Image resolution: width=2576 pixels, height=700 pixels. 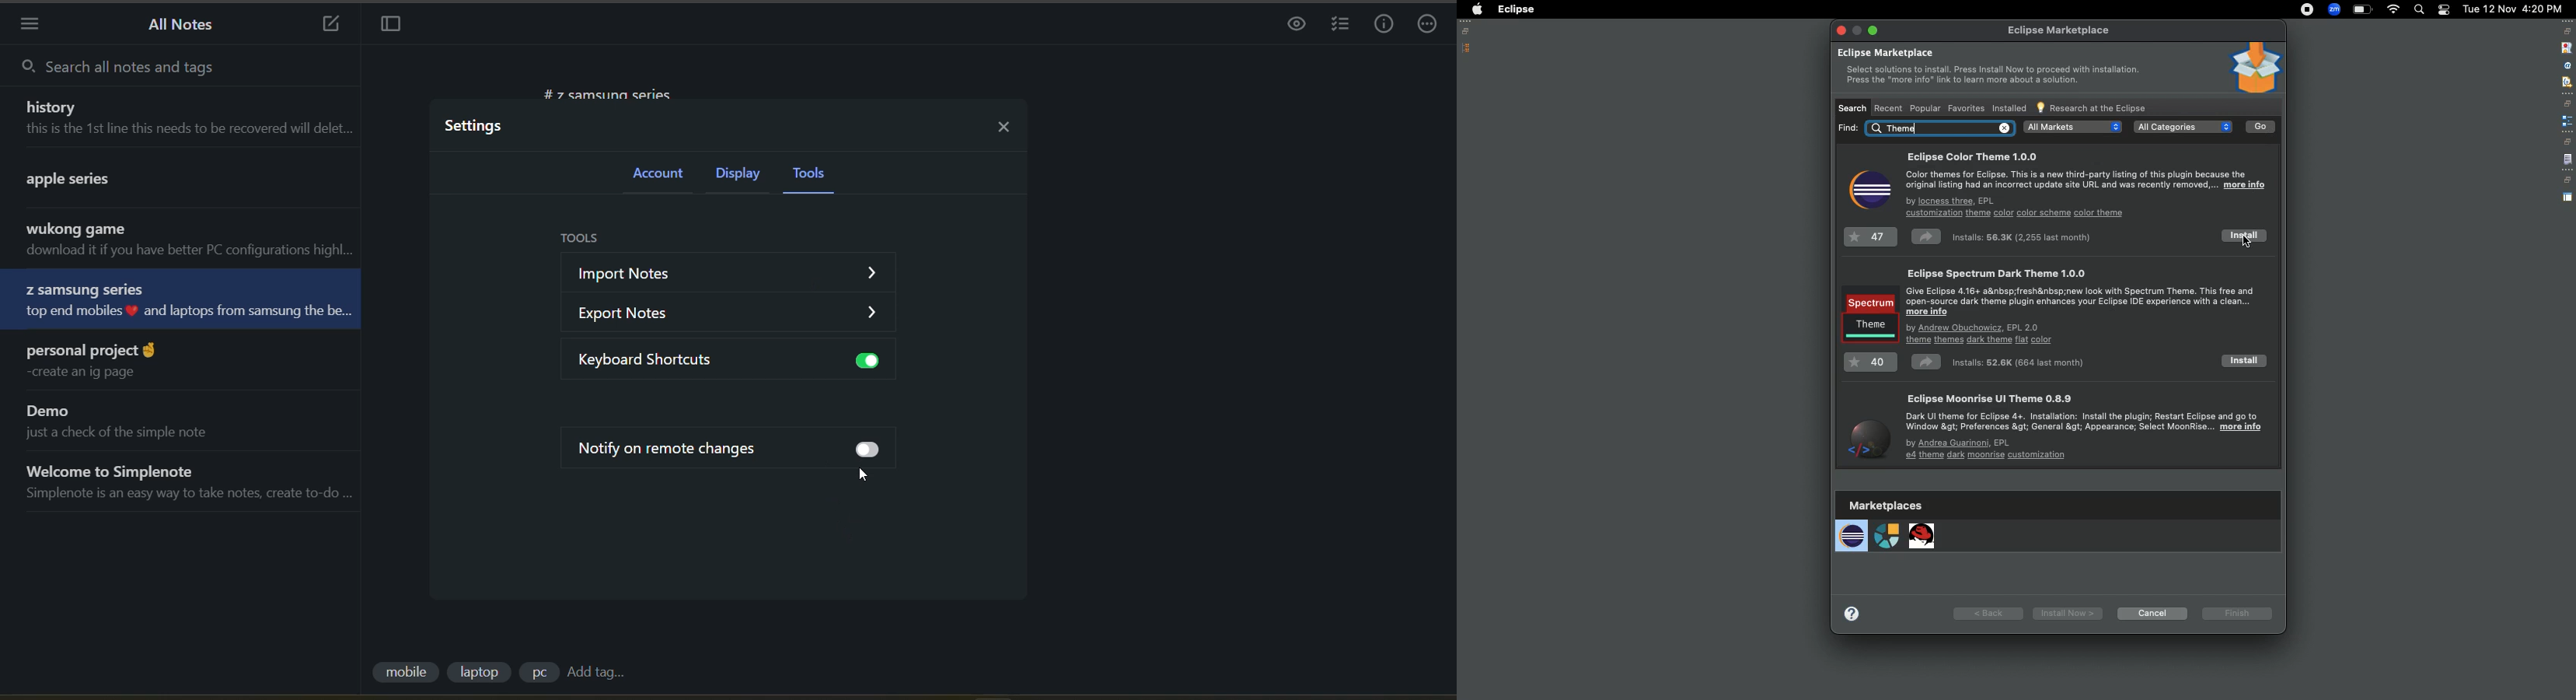 I want to click on actions, so click(x=1428, y=25).